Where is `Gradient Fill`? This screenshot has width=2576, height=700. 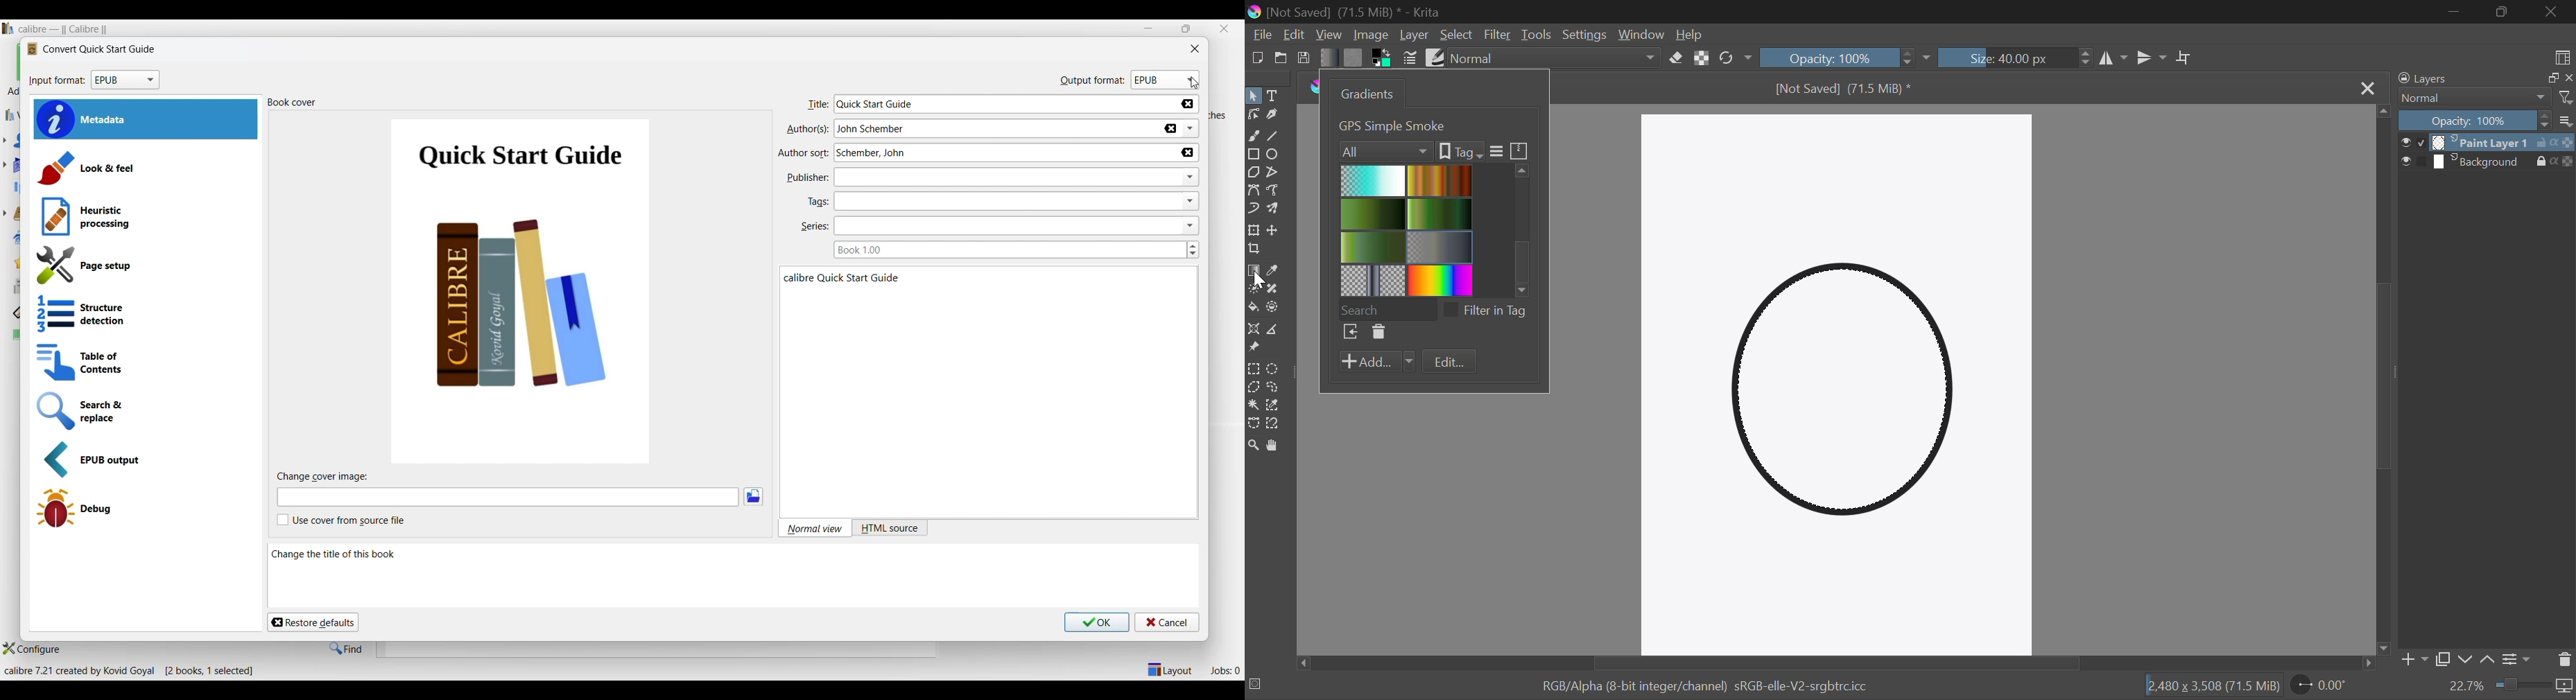 Gradient Fill is located at coordinates (1254, 271).